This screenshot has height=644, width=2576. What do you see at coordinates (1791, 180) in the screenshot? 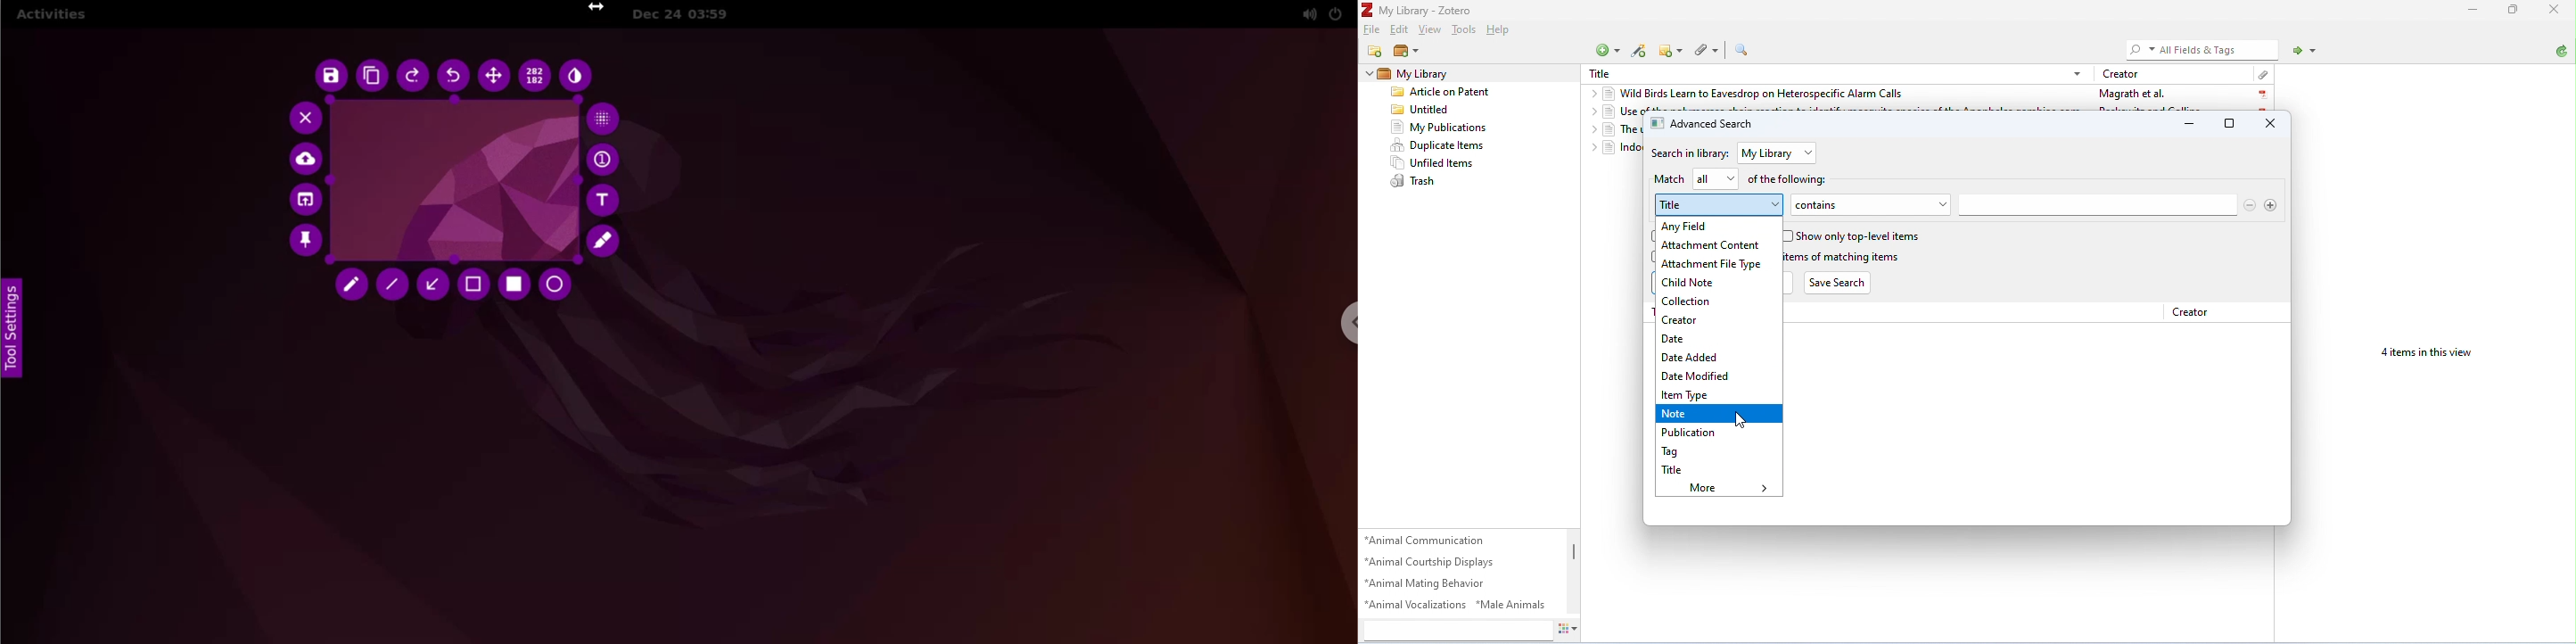
I see `of the following:` at bounding box center [1791, 180].